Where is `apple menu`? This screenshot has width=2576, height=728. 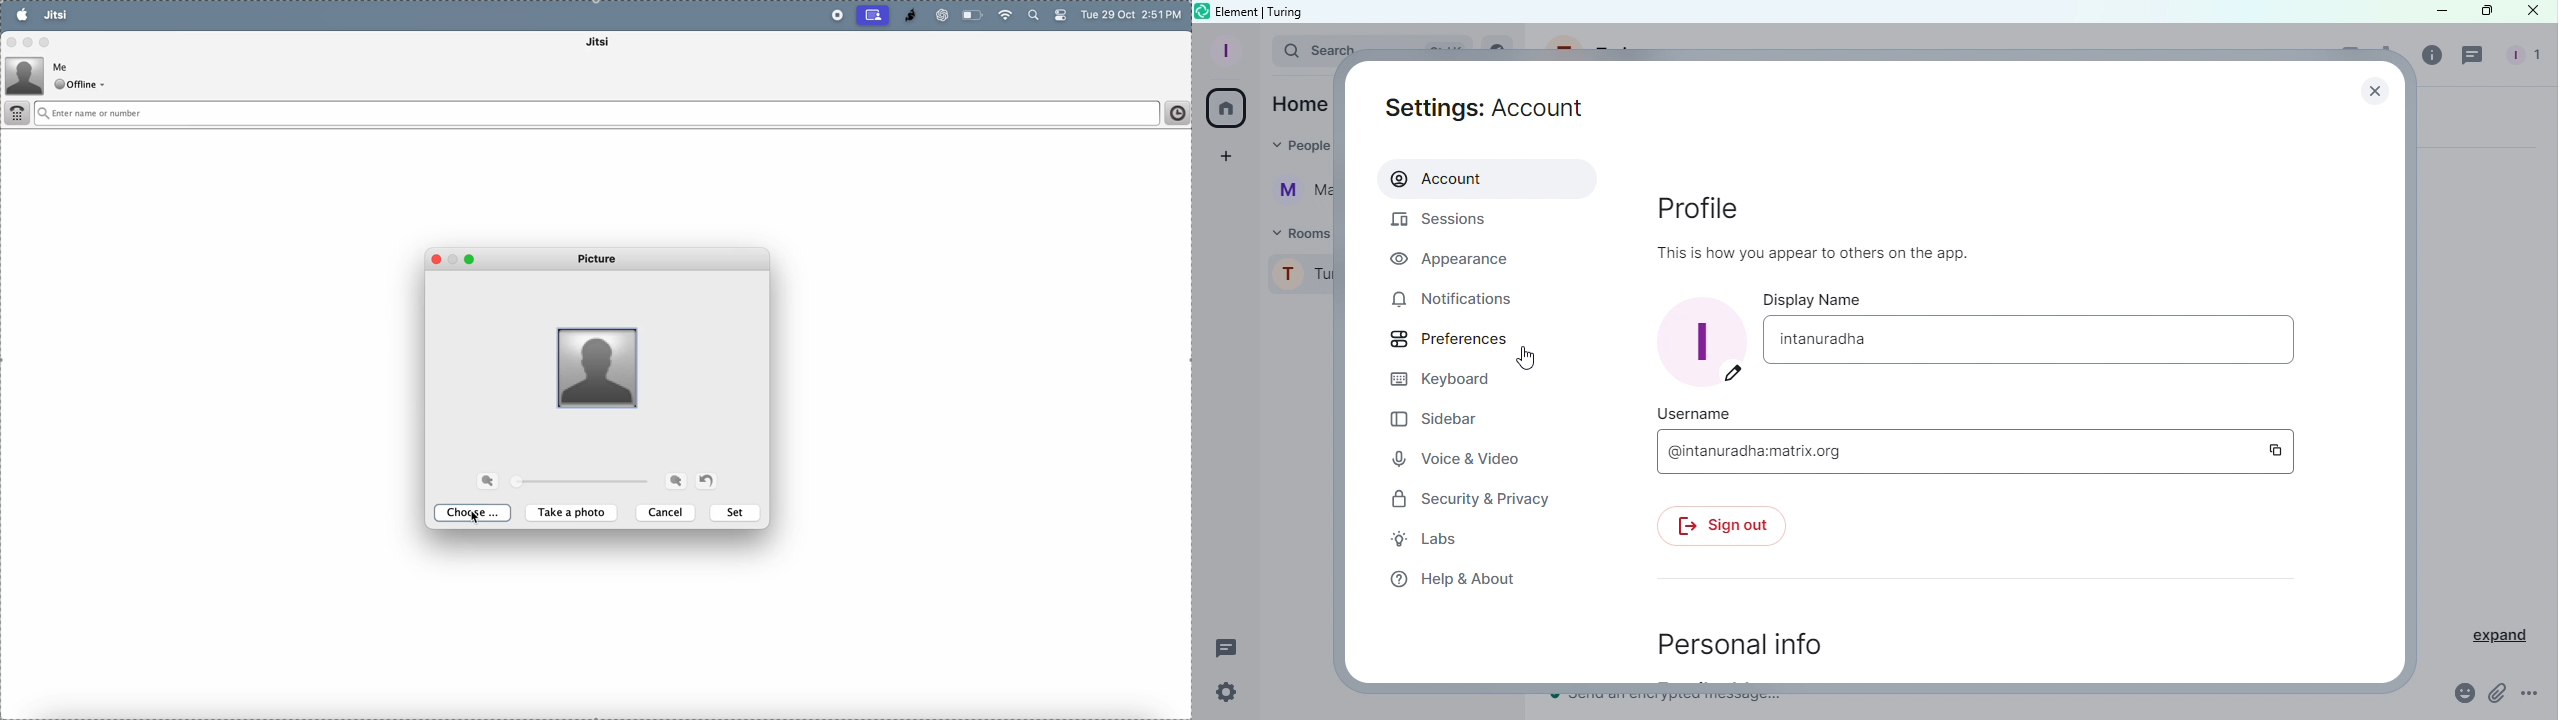 apple menu is located at coordinates (22, 14).